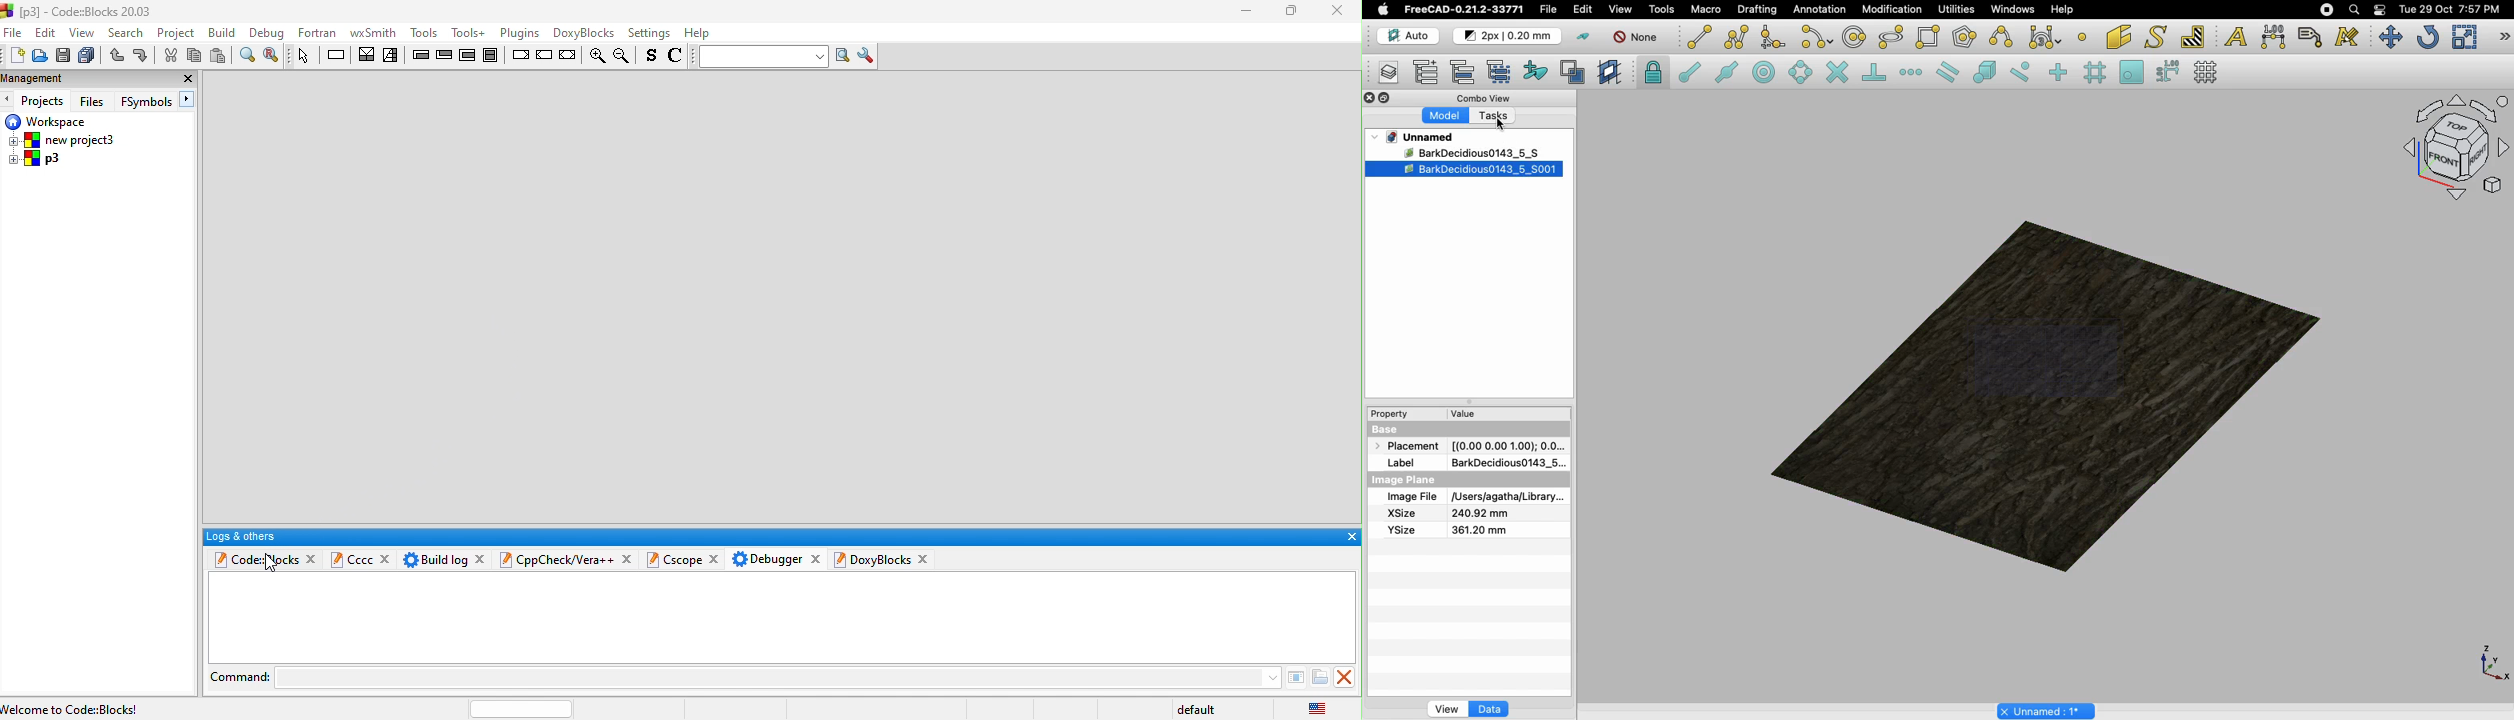 The image size is (2520, 728). Describe the element at coordinates (700, 33) in the screenshot. I see `help` at that location.